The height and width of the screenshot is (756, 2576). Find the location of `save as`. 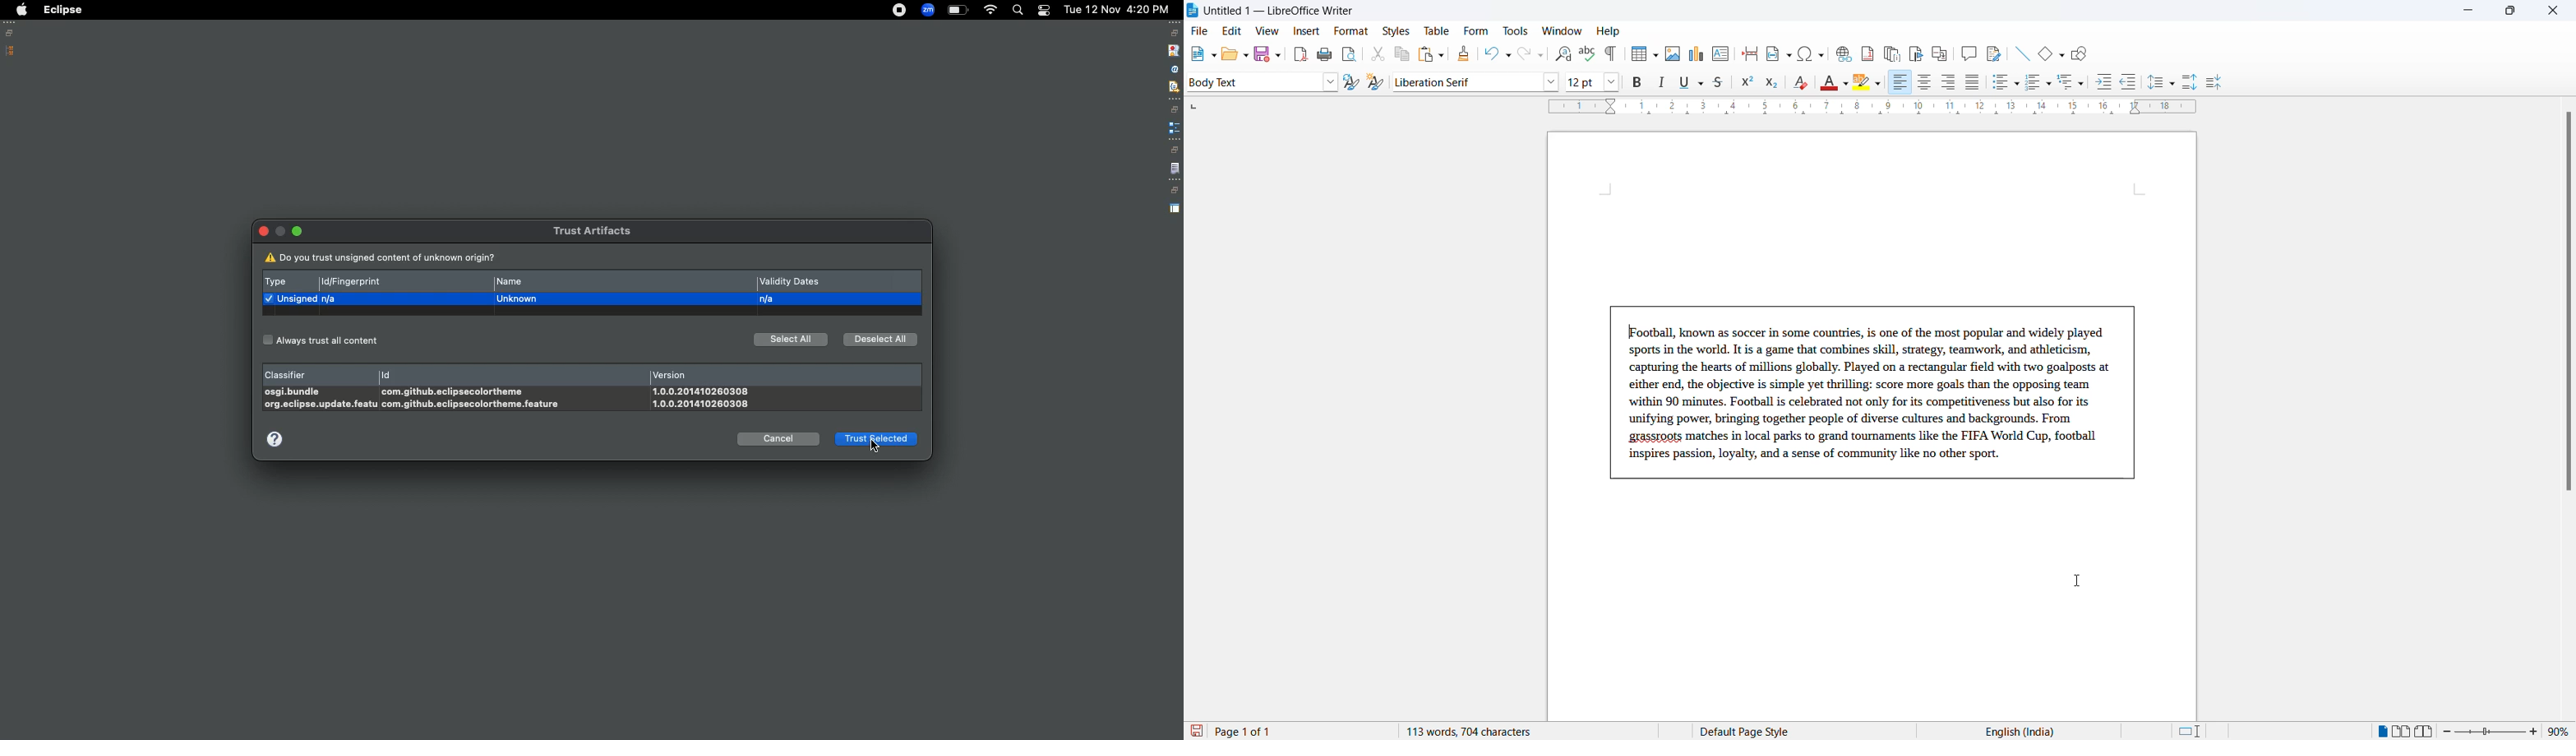

save as is located at coordinates (1270, 51).